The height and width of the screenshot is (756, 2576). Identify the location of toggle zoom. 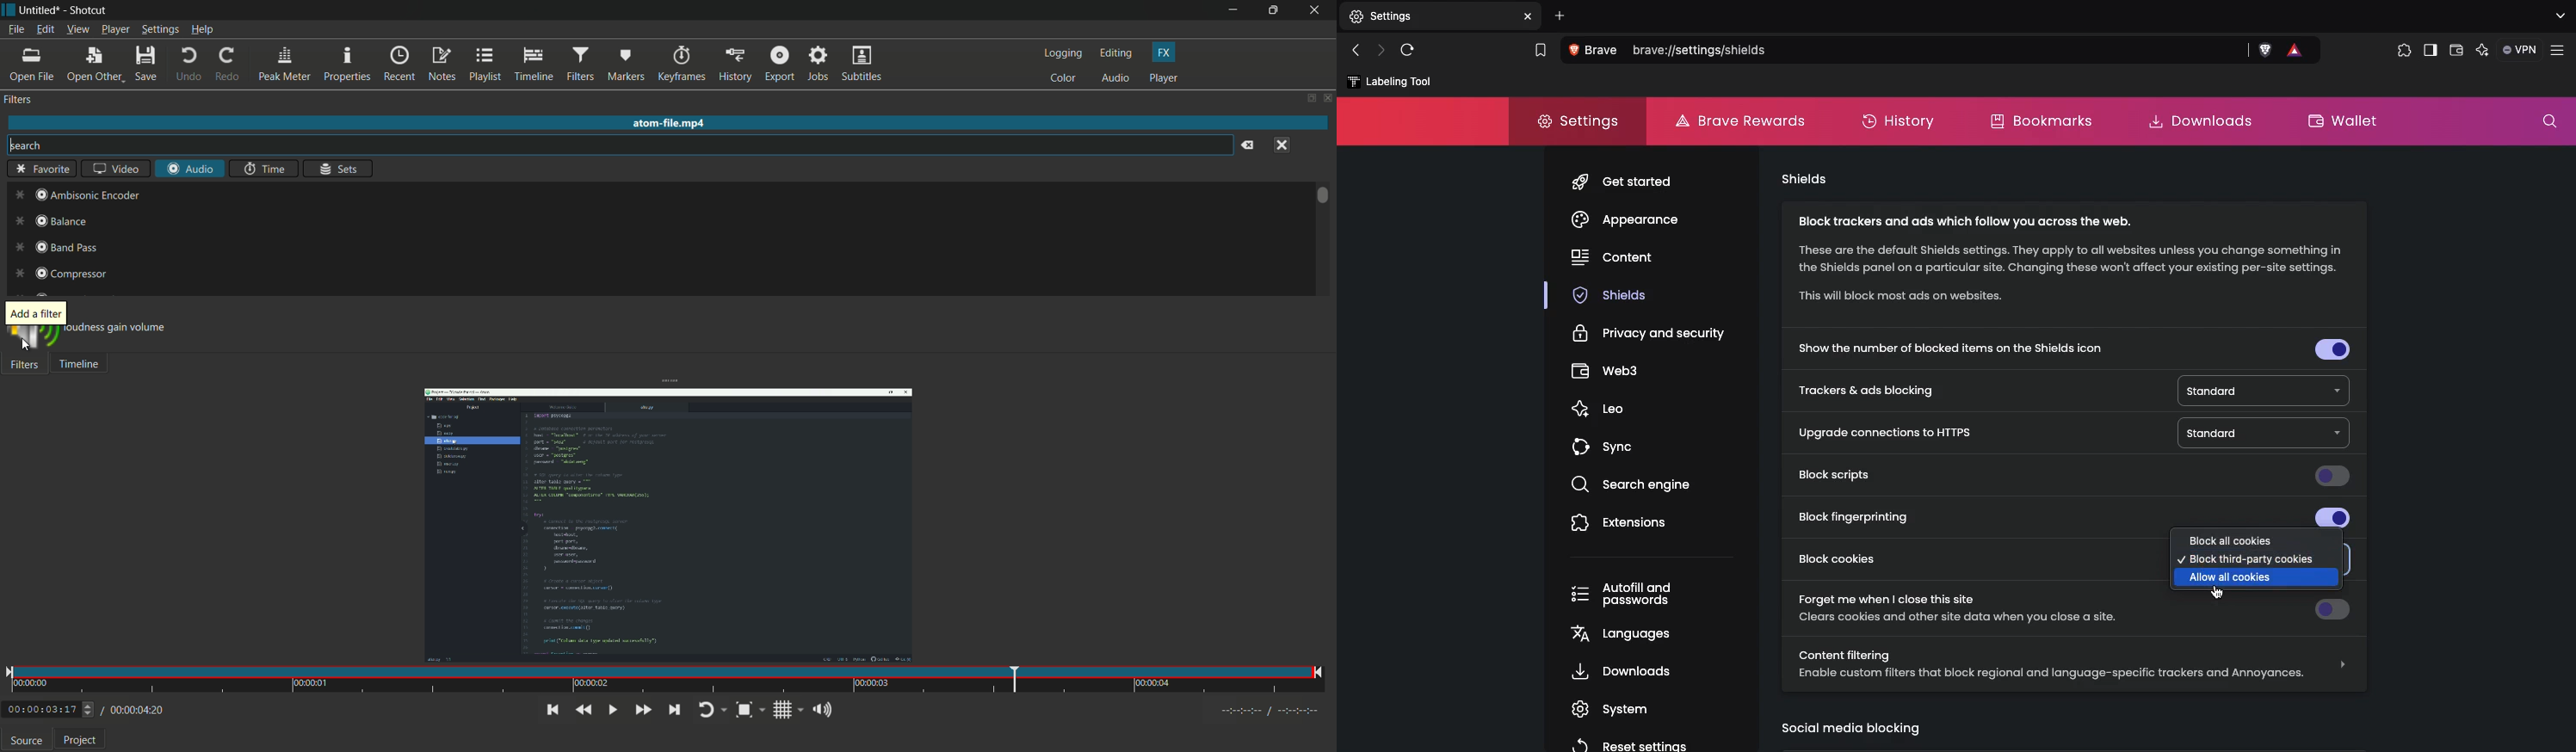
(750, 711).